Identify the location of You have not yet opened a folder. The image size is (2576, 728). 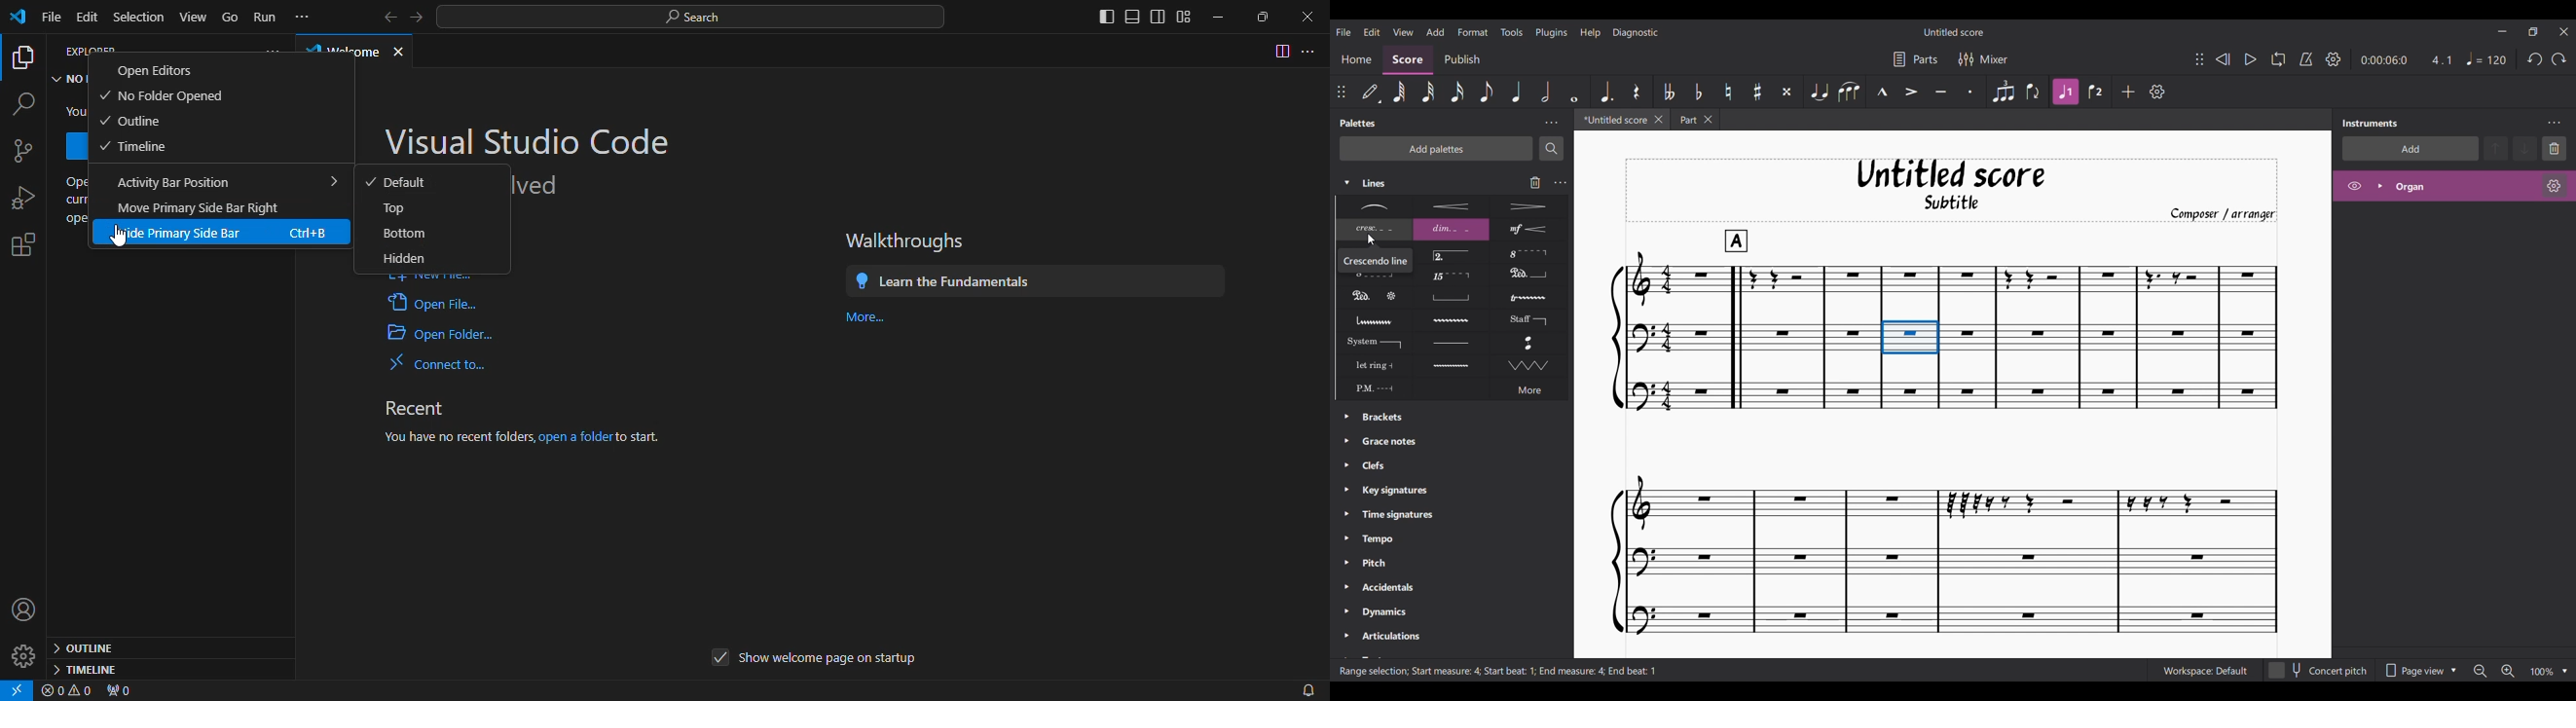
(74, 113).